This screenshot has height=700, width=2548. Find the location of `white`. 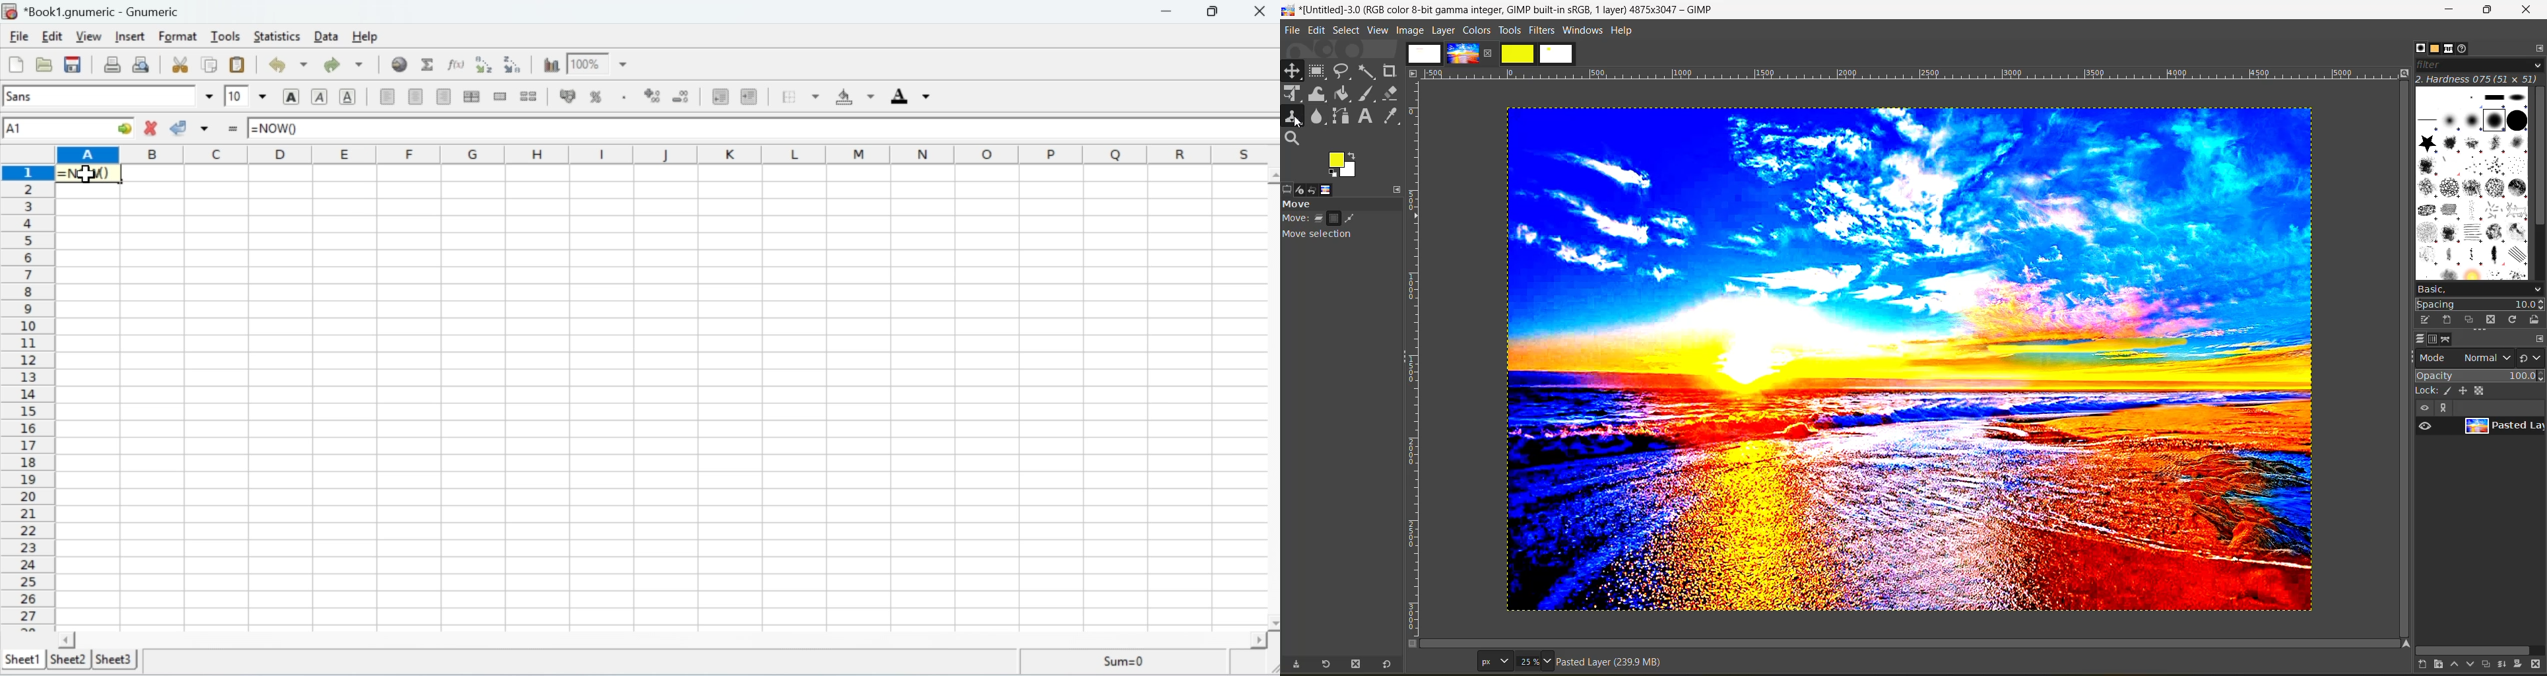

white is located at coordinates (1558, 55).